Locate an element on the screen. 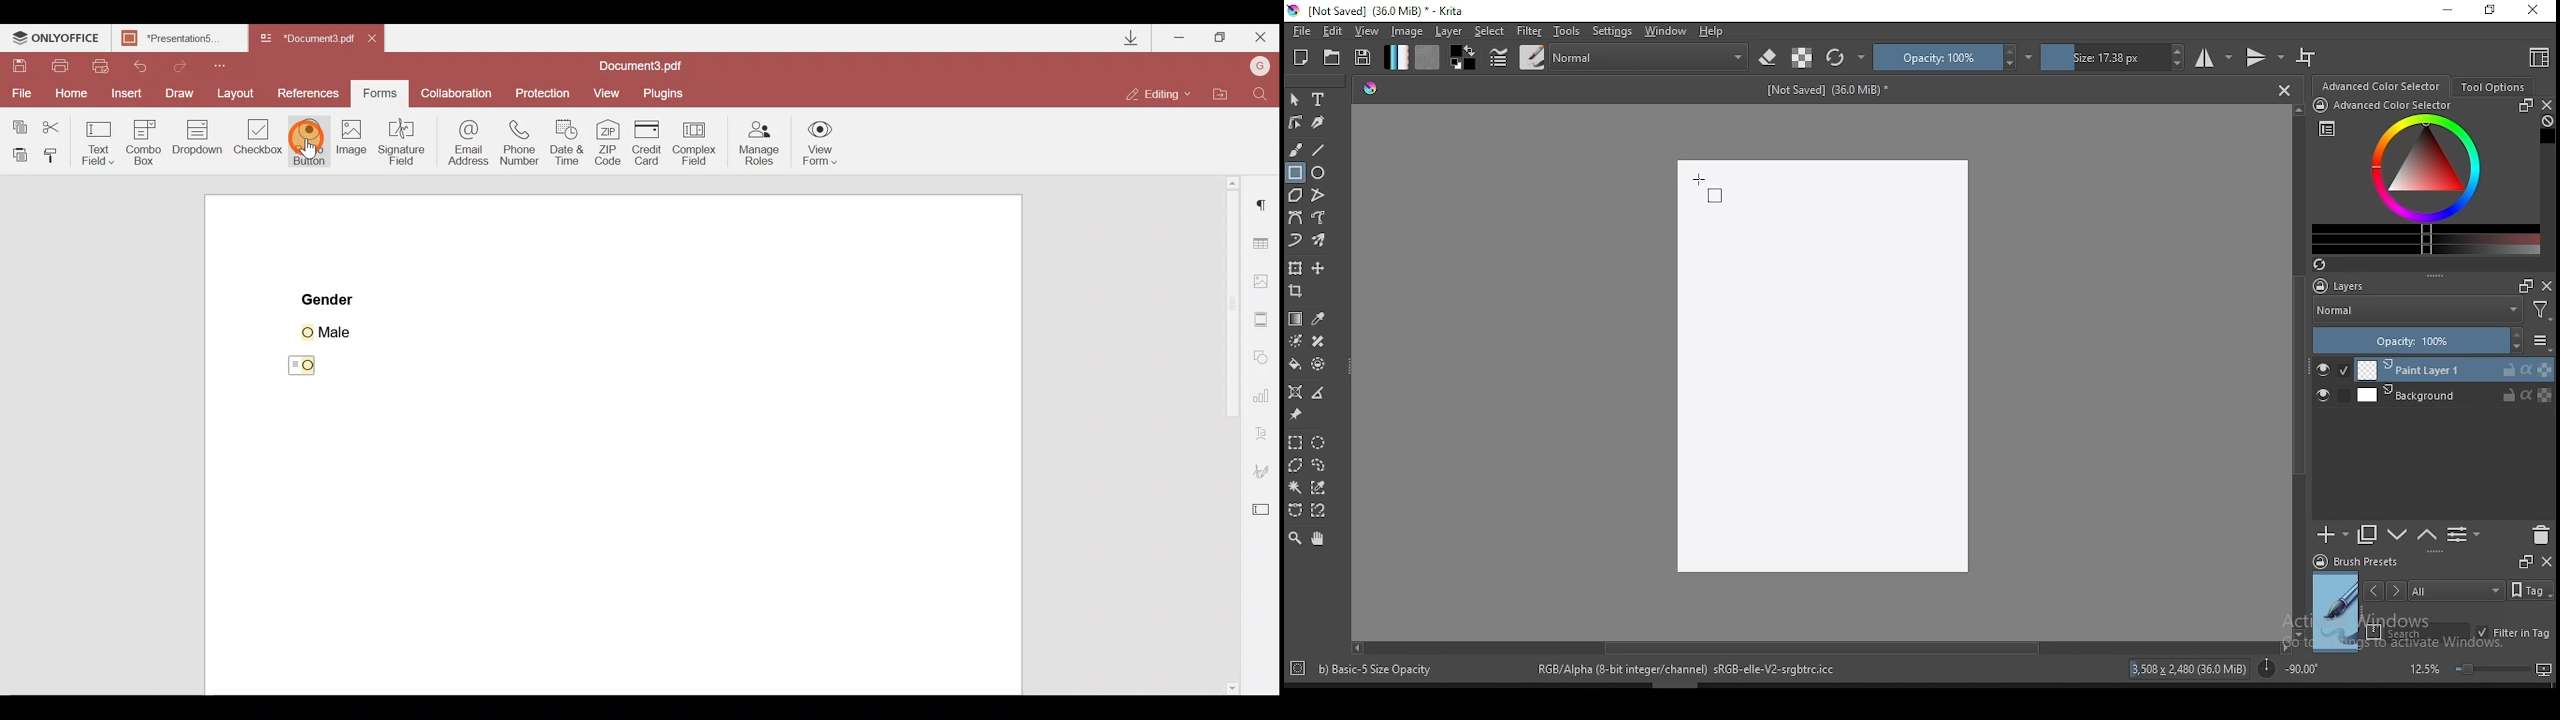  set eraser mode is located at coordinates (1770, 58).